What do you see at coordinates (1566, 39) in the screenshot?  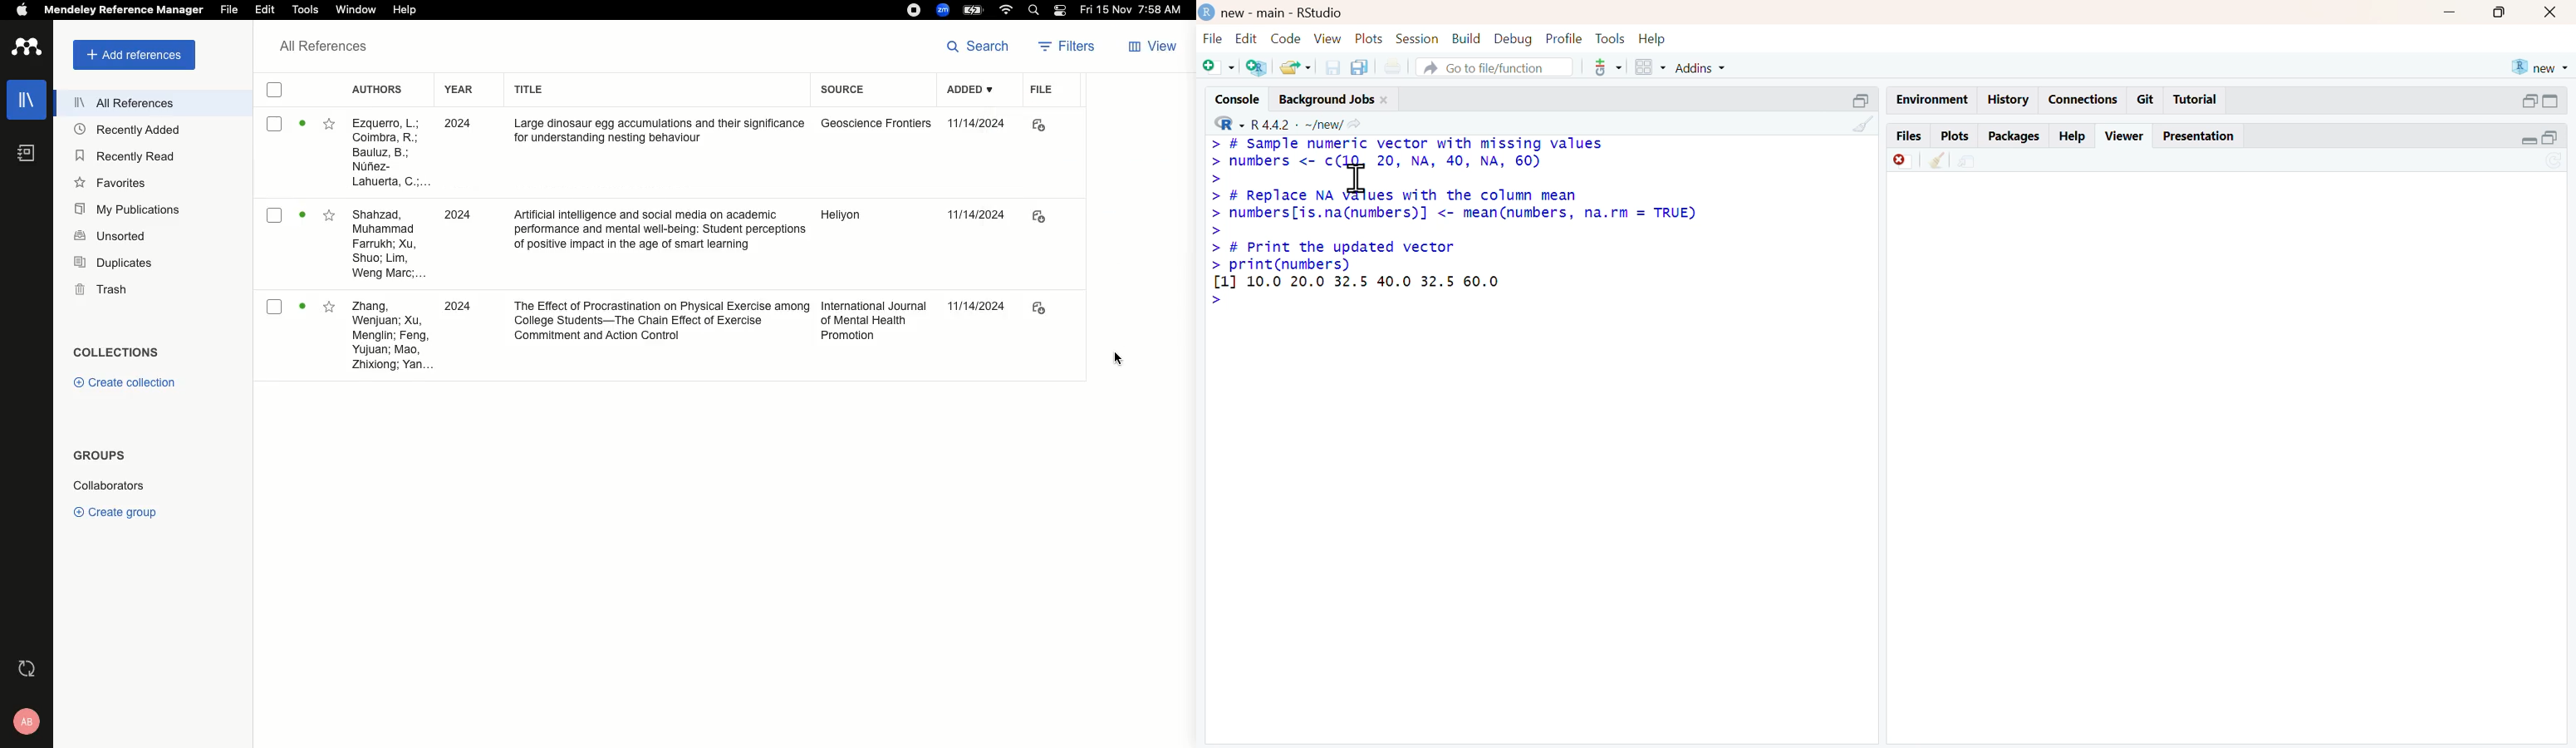 I see `profile` at bounding box center [1566, 39].